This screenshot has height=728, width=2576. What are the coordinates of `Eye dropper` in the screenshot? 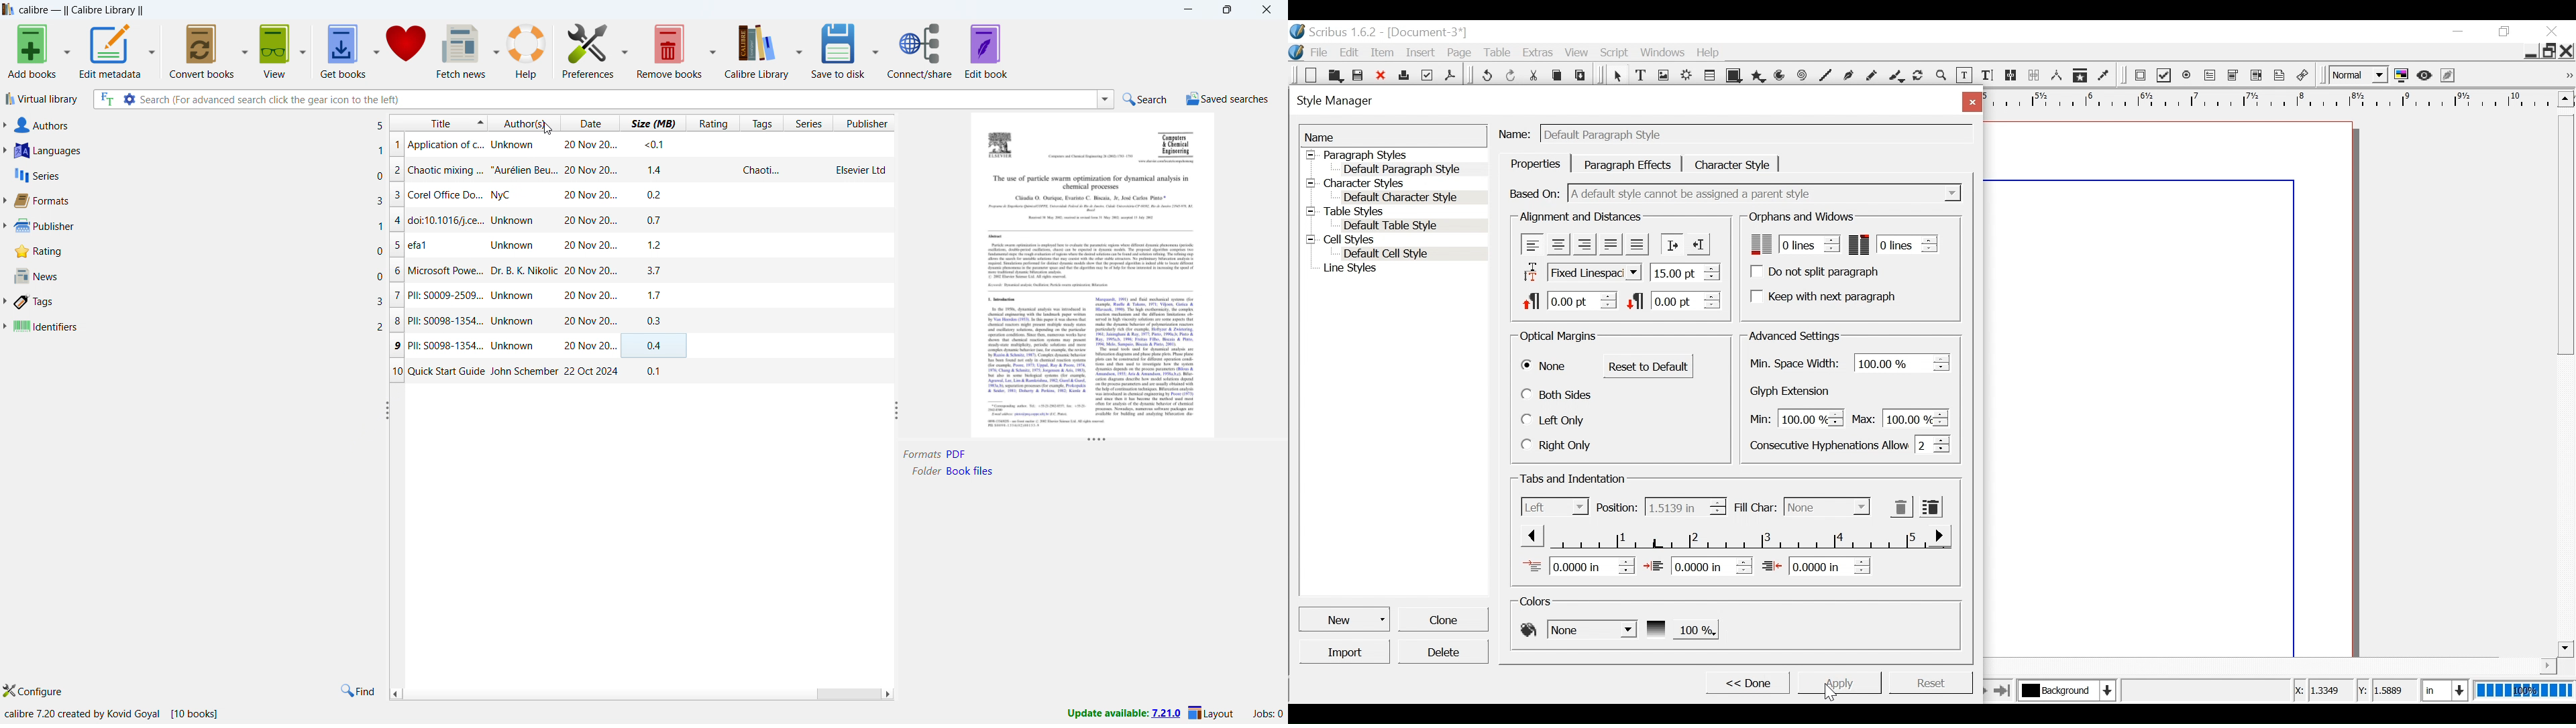 It's located at (2104, 76).